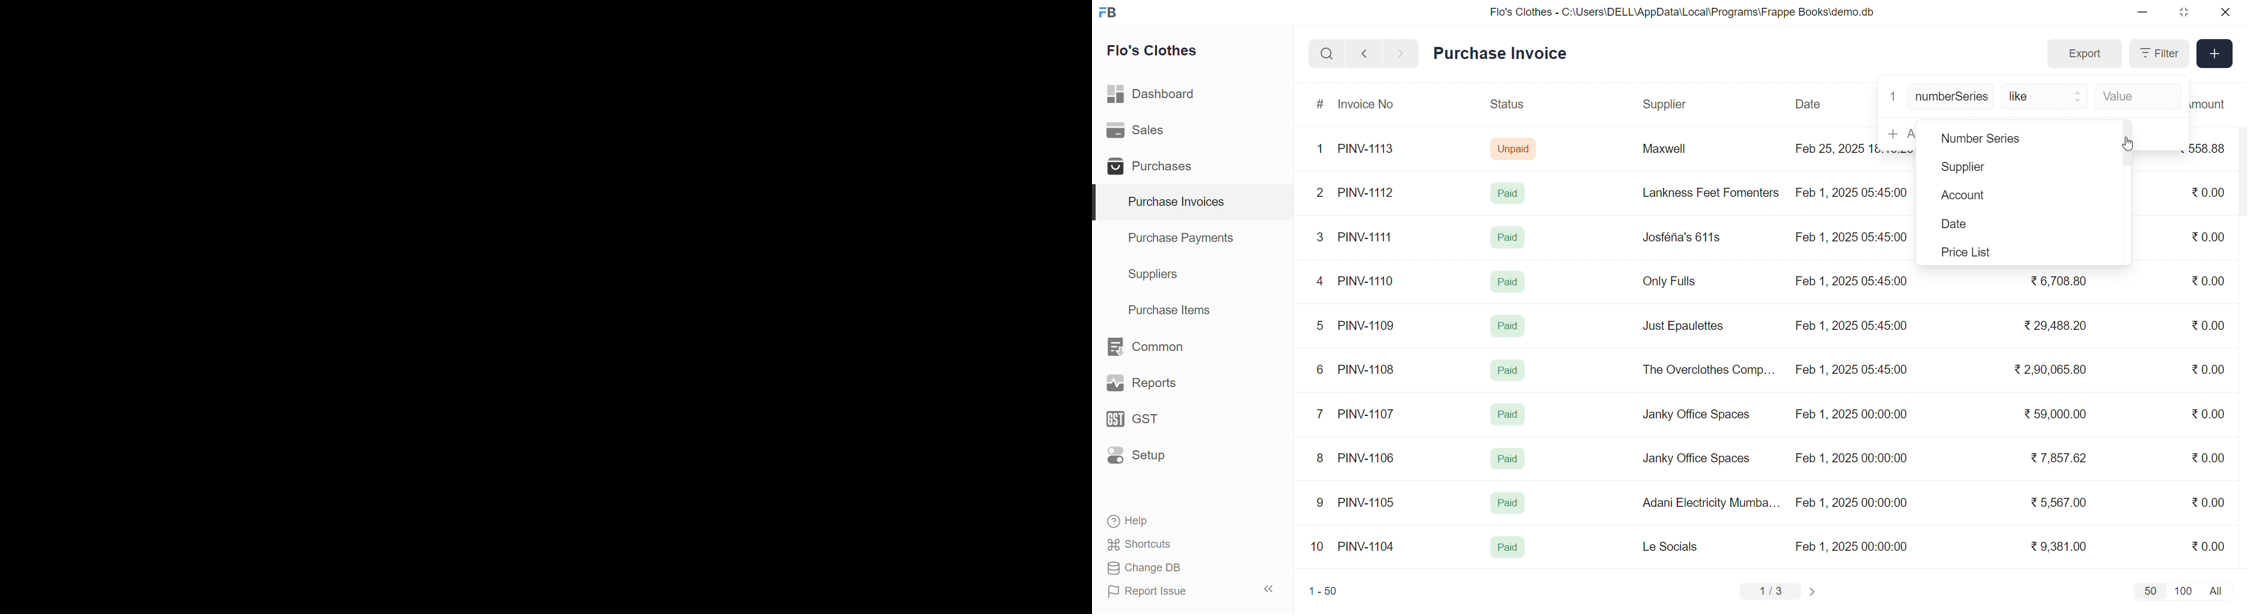 The width and height of the screenshot is (2268, 616). Describe the element at coordinates (546, 307) in the screenshot. I see `Visibility off` at that location.